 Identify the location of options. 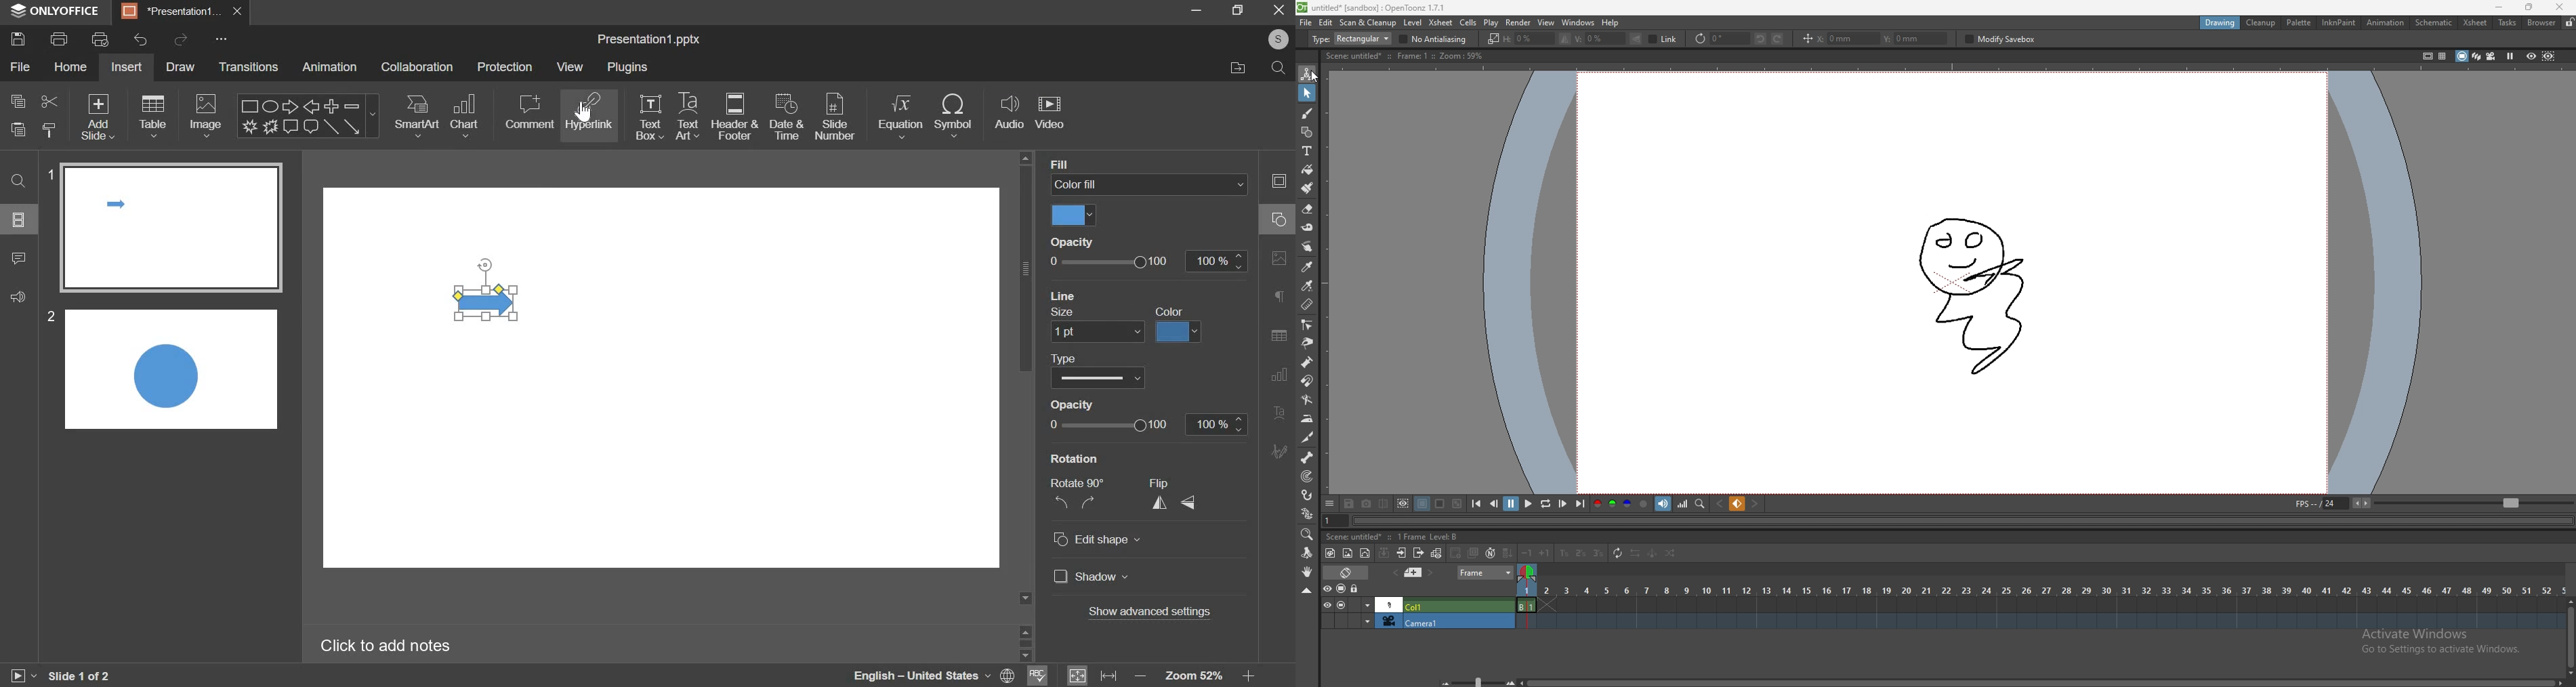
(1330, 502).